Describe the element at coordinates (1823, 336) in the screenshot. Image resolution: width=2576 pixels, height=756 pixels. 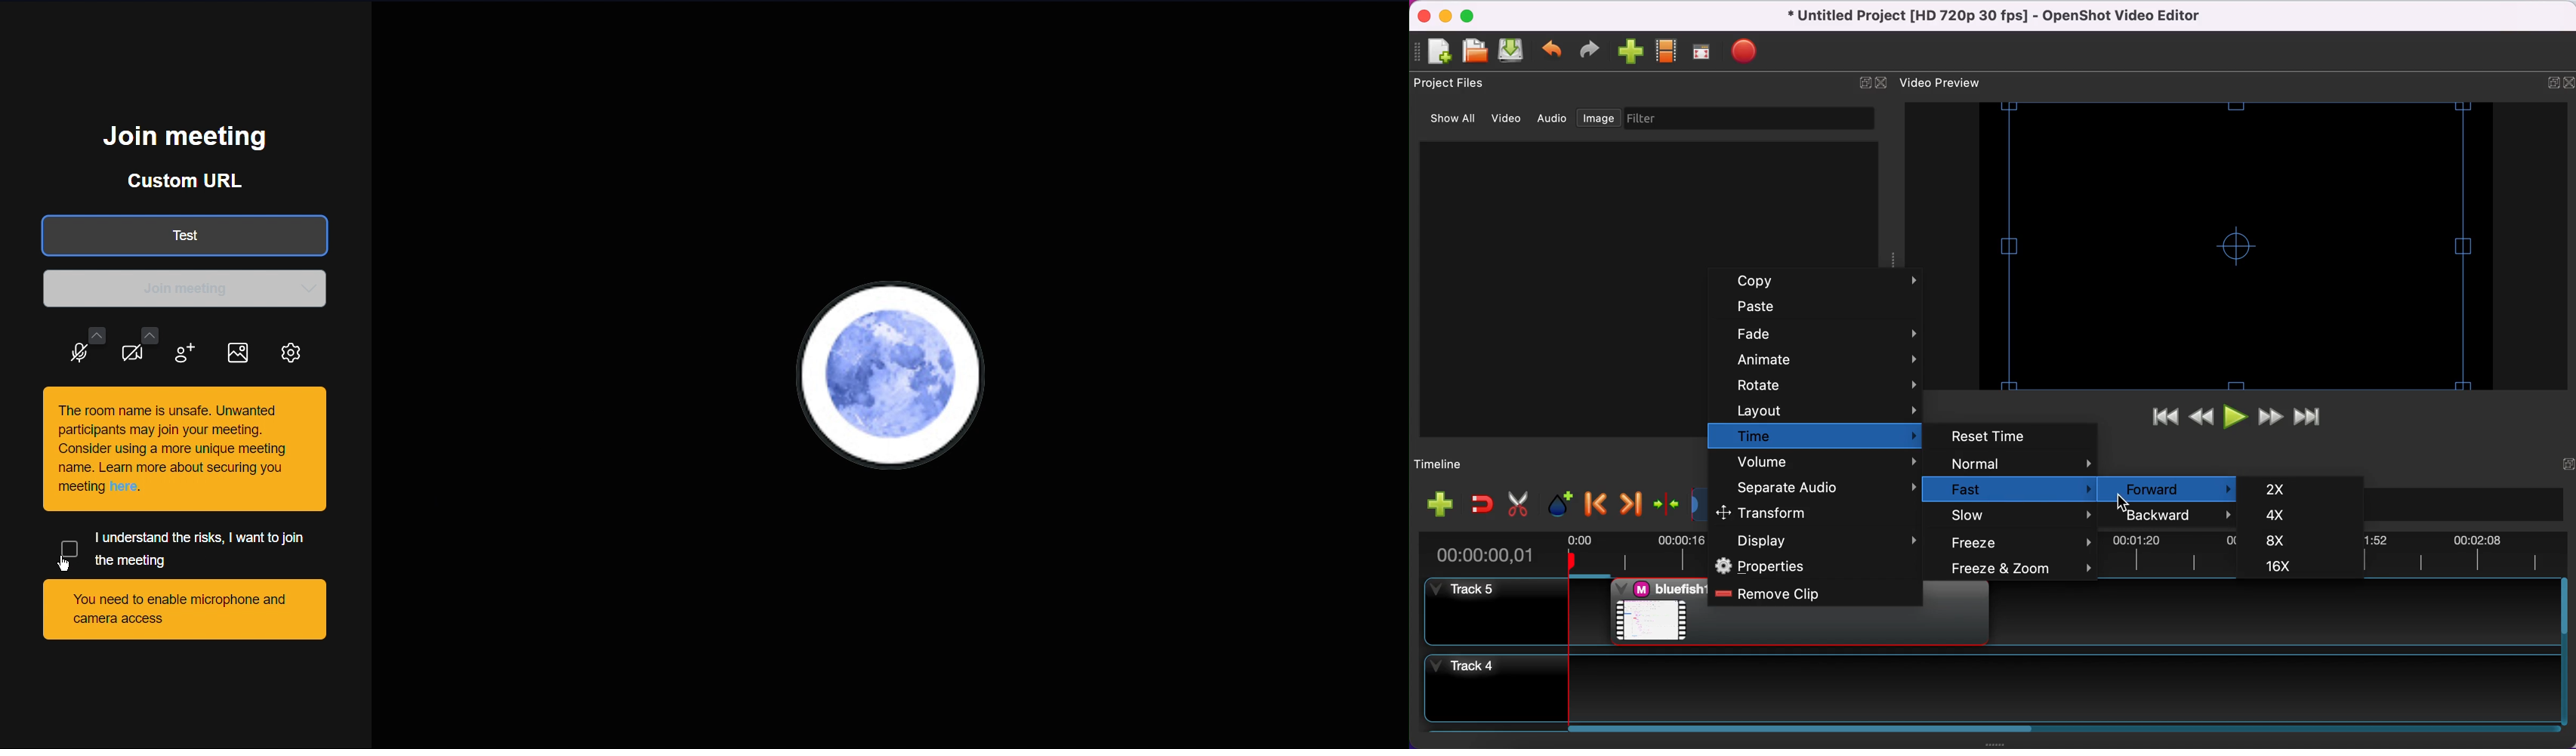
I see `fade` at that location.